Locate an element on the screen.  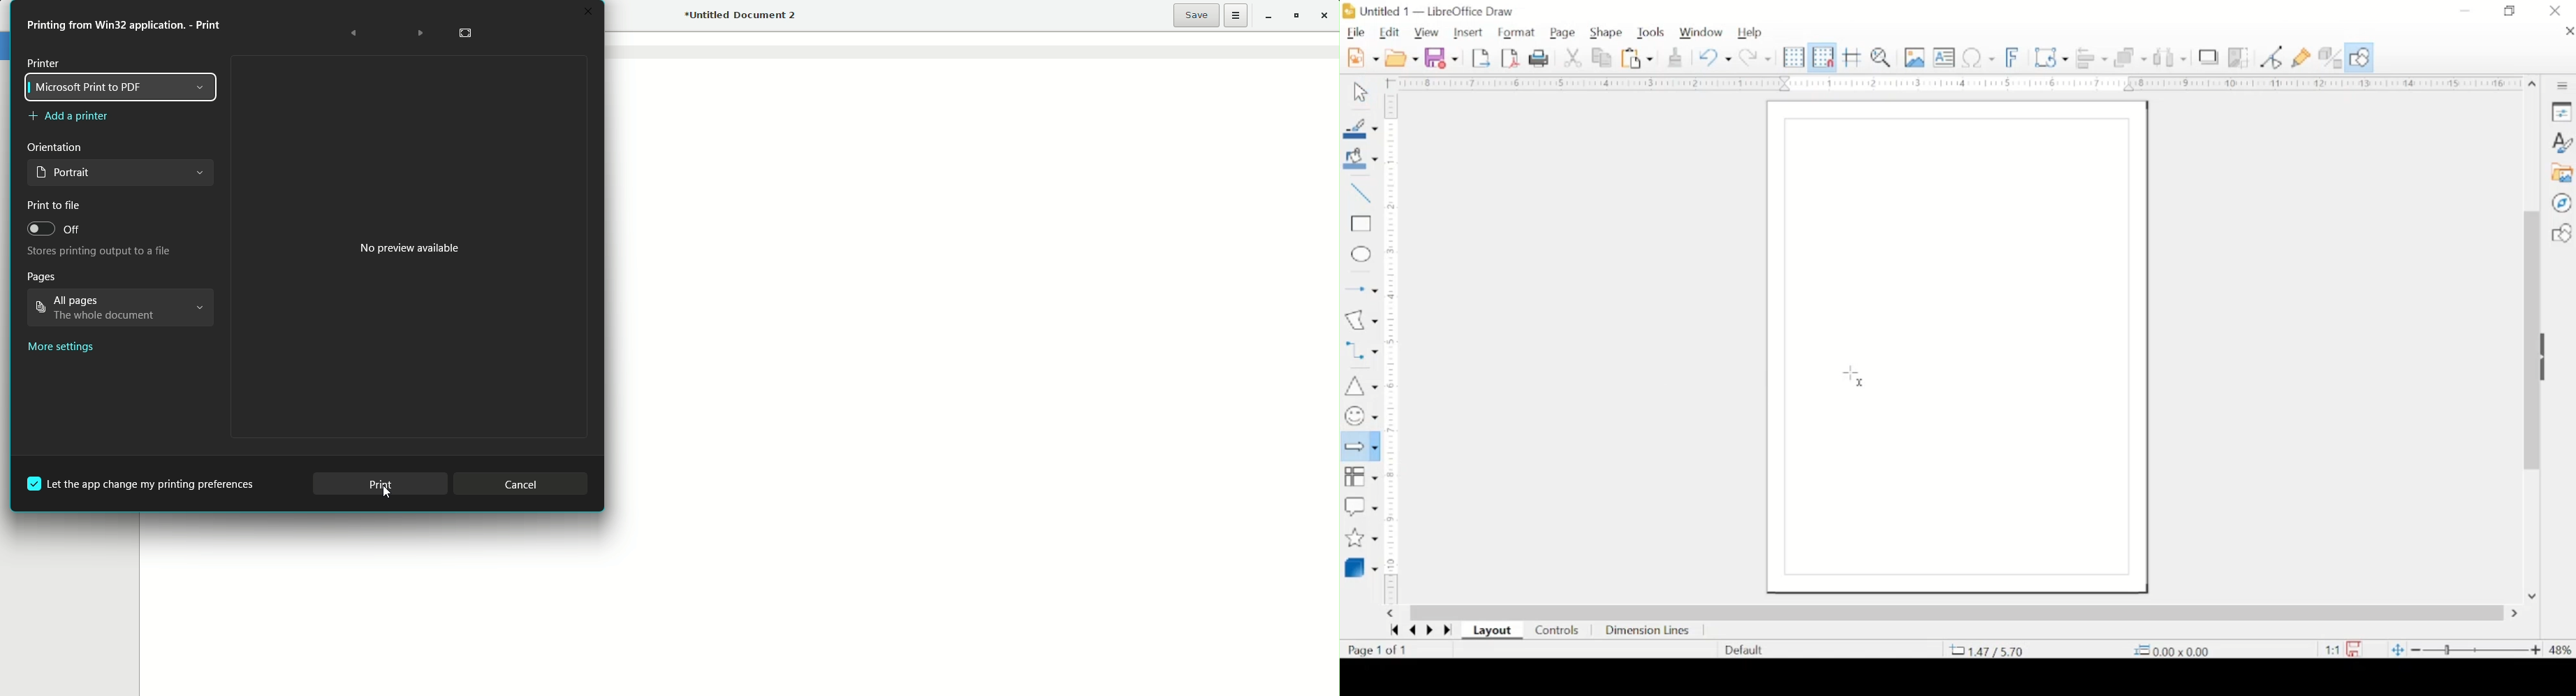
Save is located at coordinates (1196, 15).